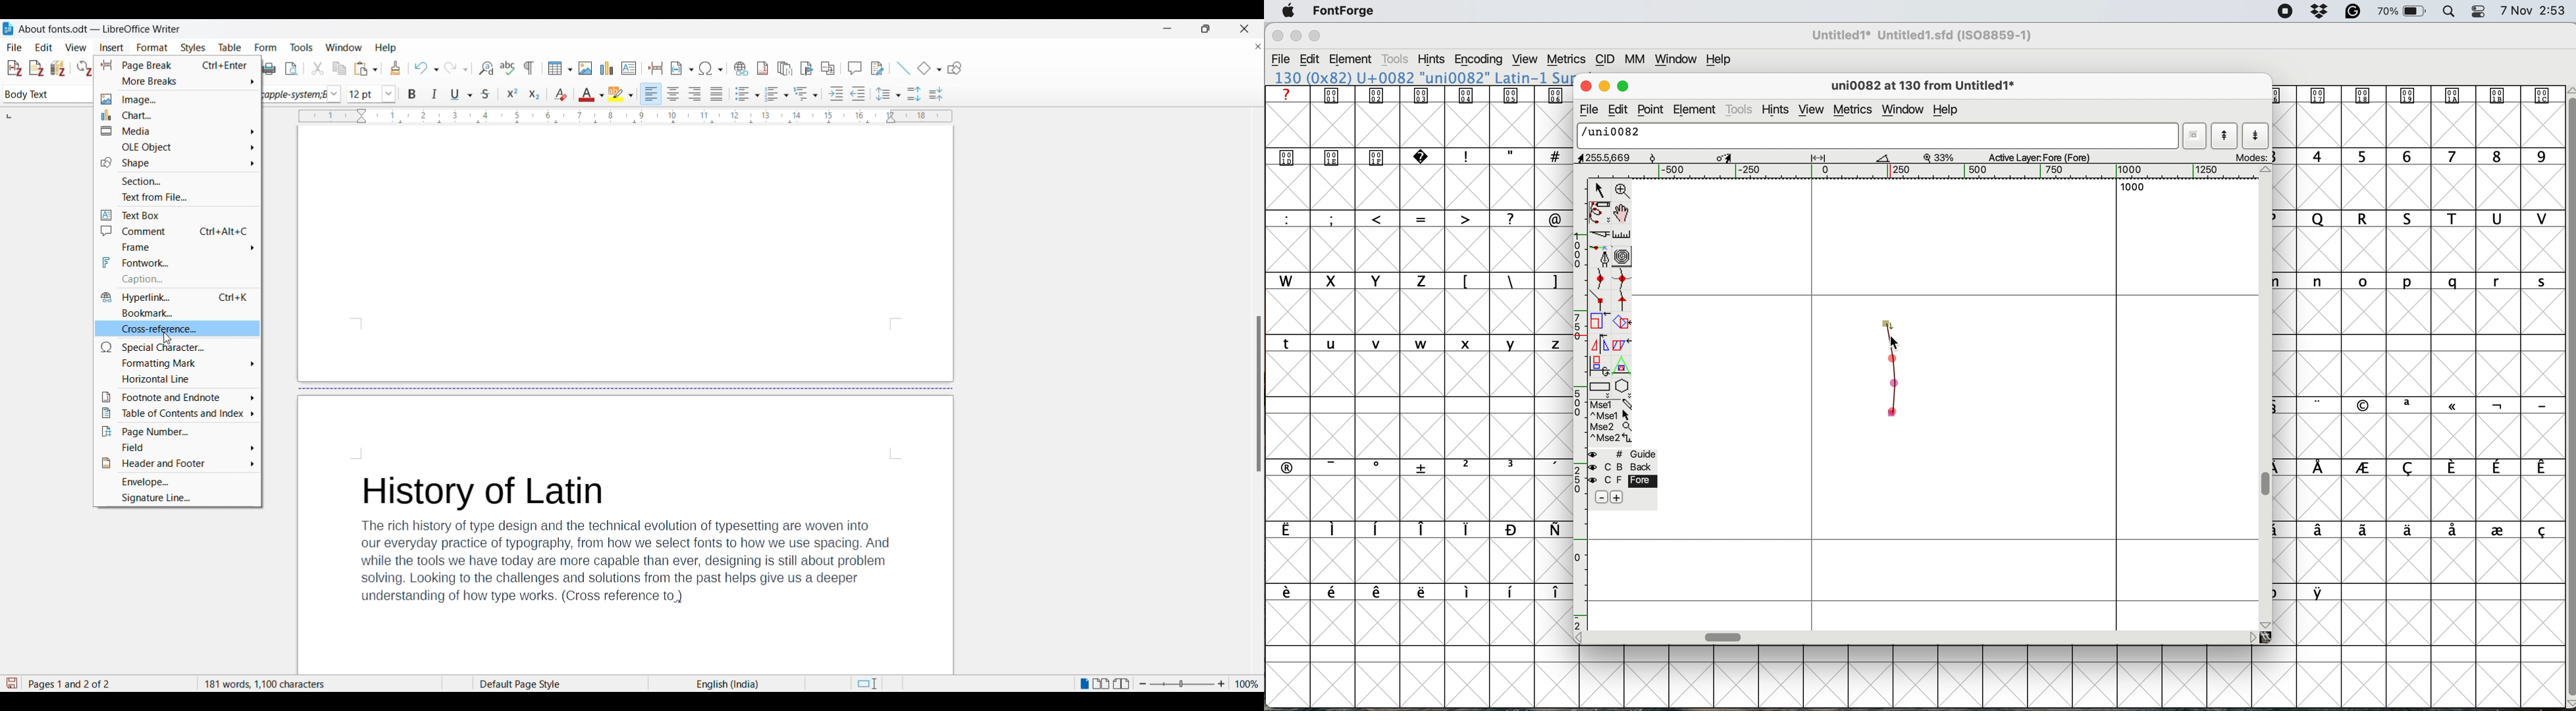 This screenshot has height=728, width=2576. I want to click on Decrease paragraph spacing, so click(936, 93).